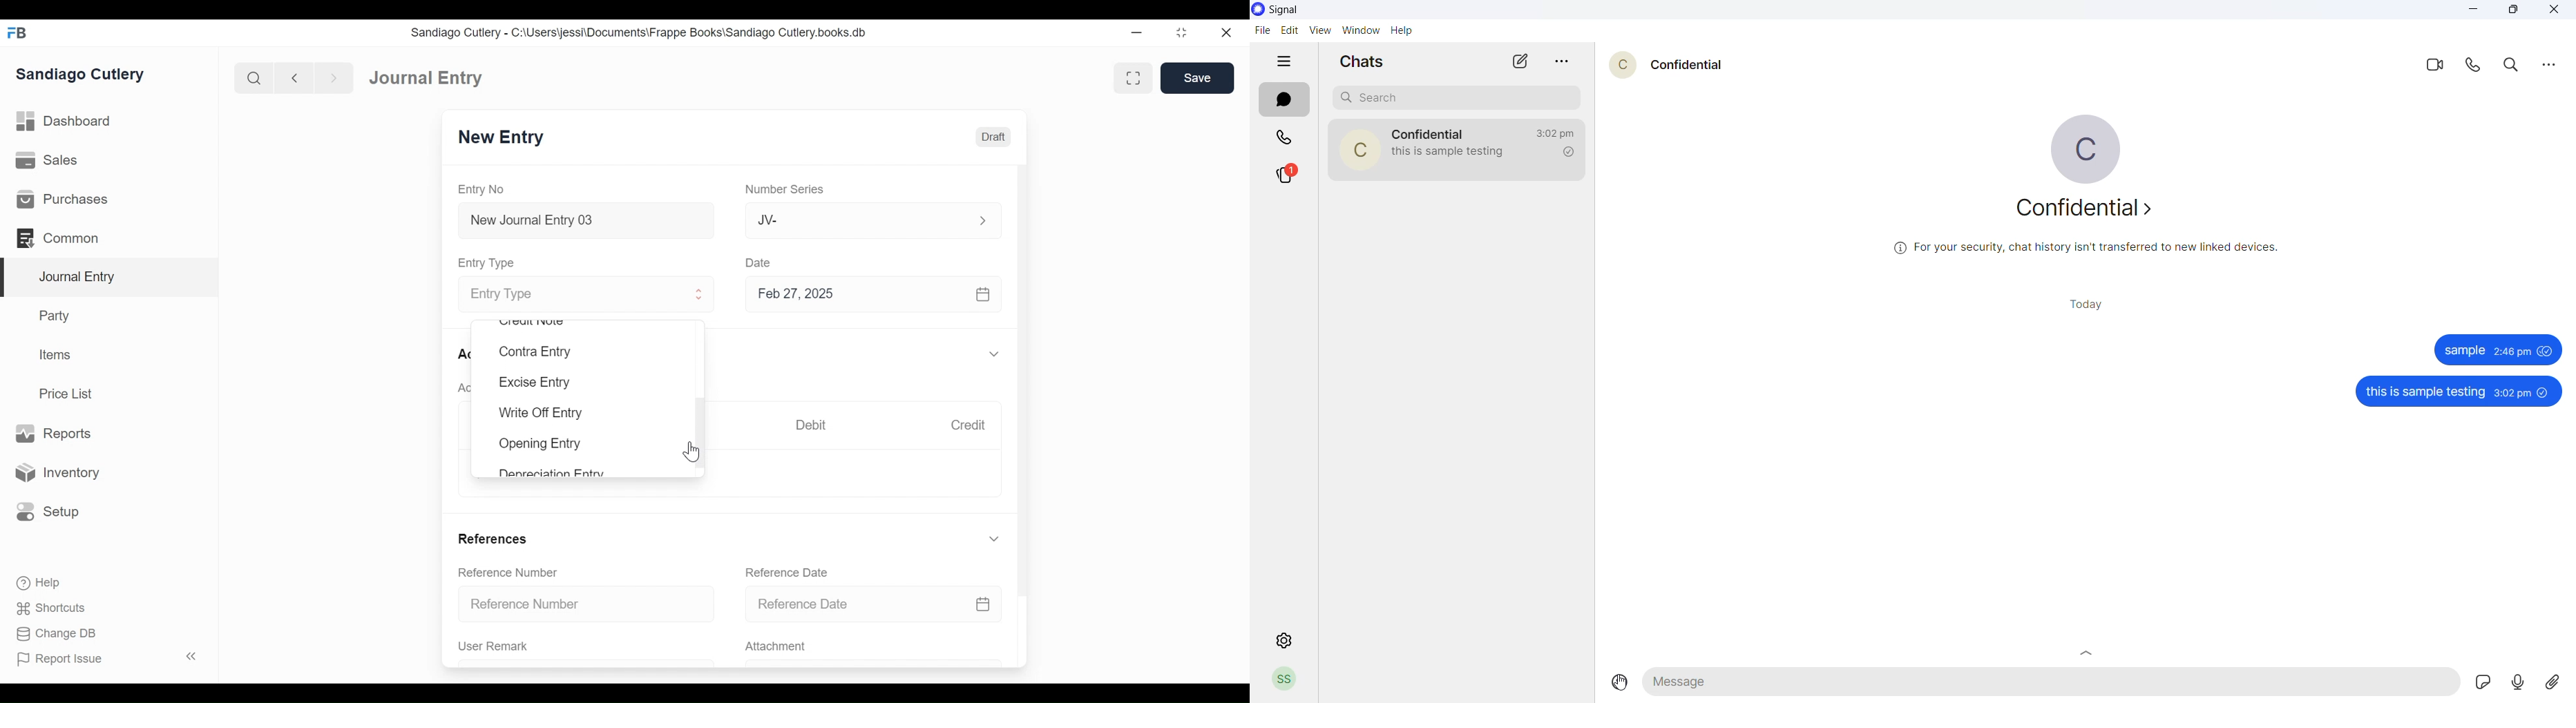 The height and width of the screenshot is (728, 2576). I want to click on Sales, so click(47, 159).